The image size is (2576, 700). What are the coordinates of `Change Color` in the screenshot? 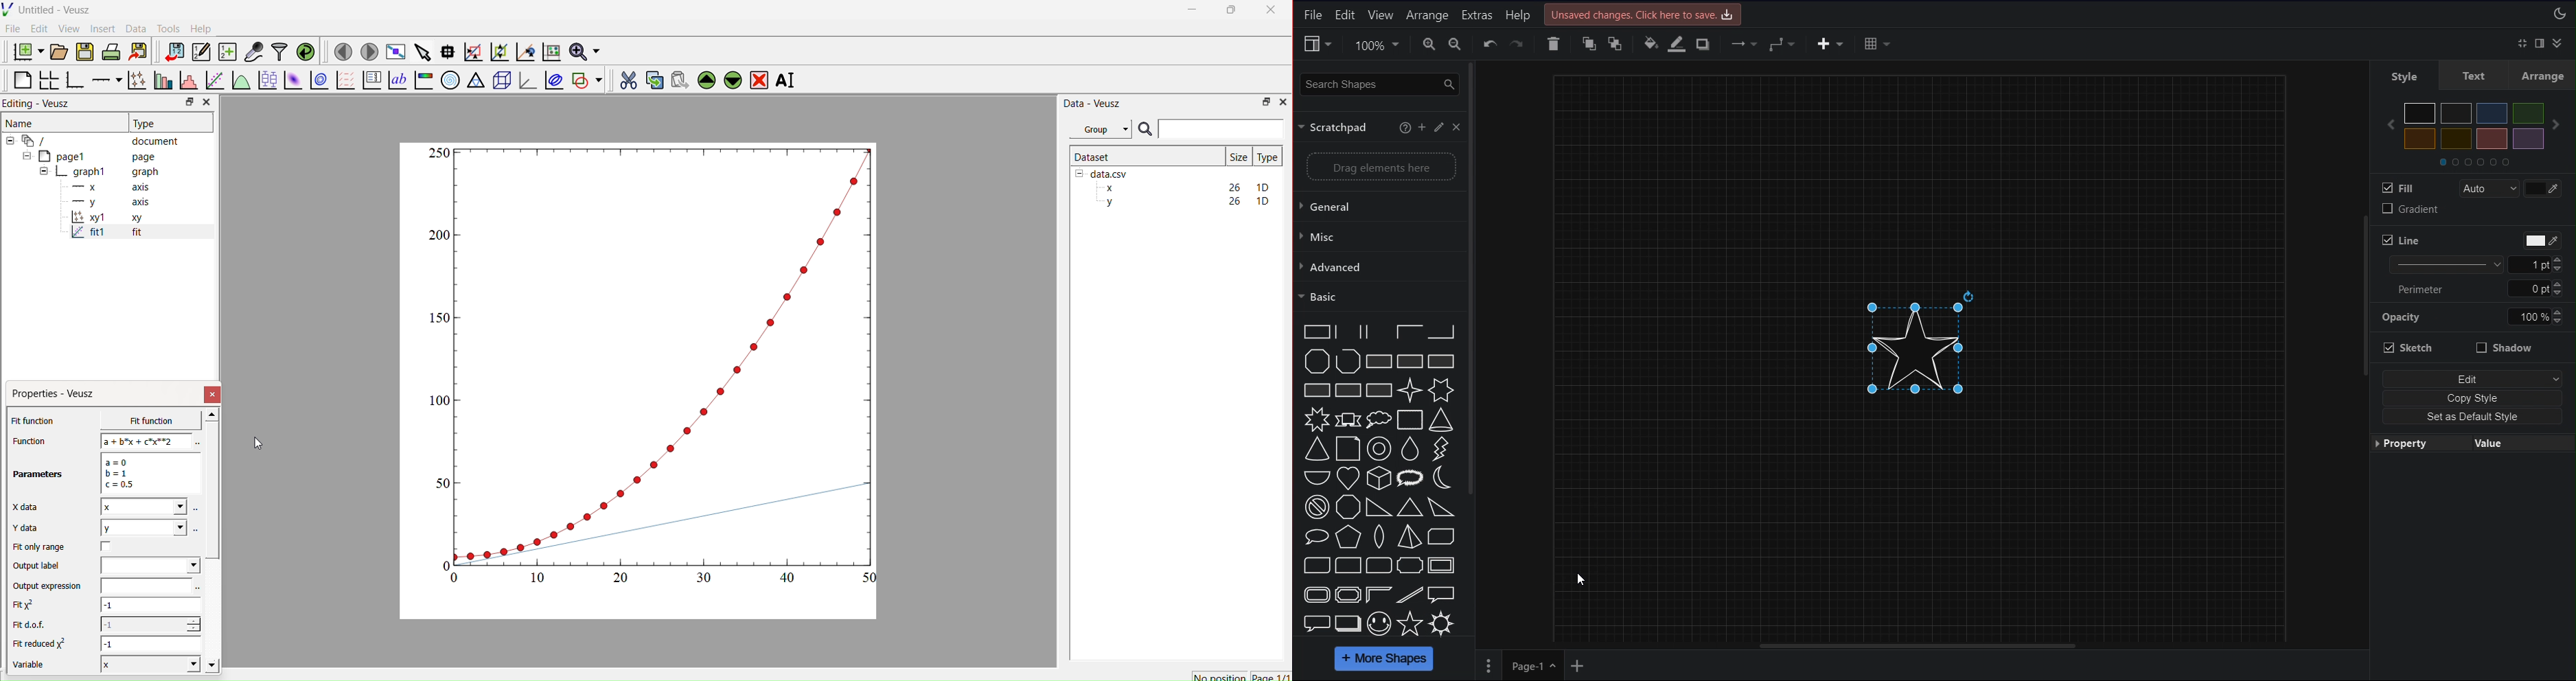 It's located at (2543, 240).